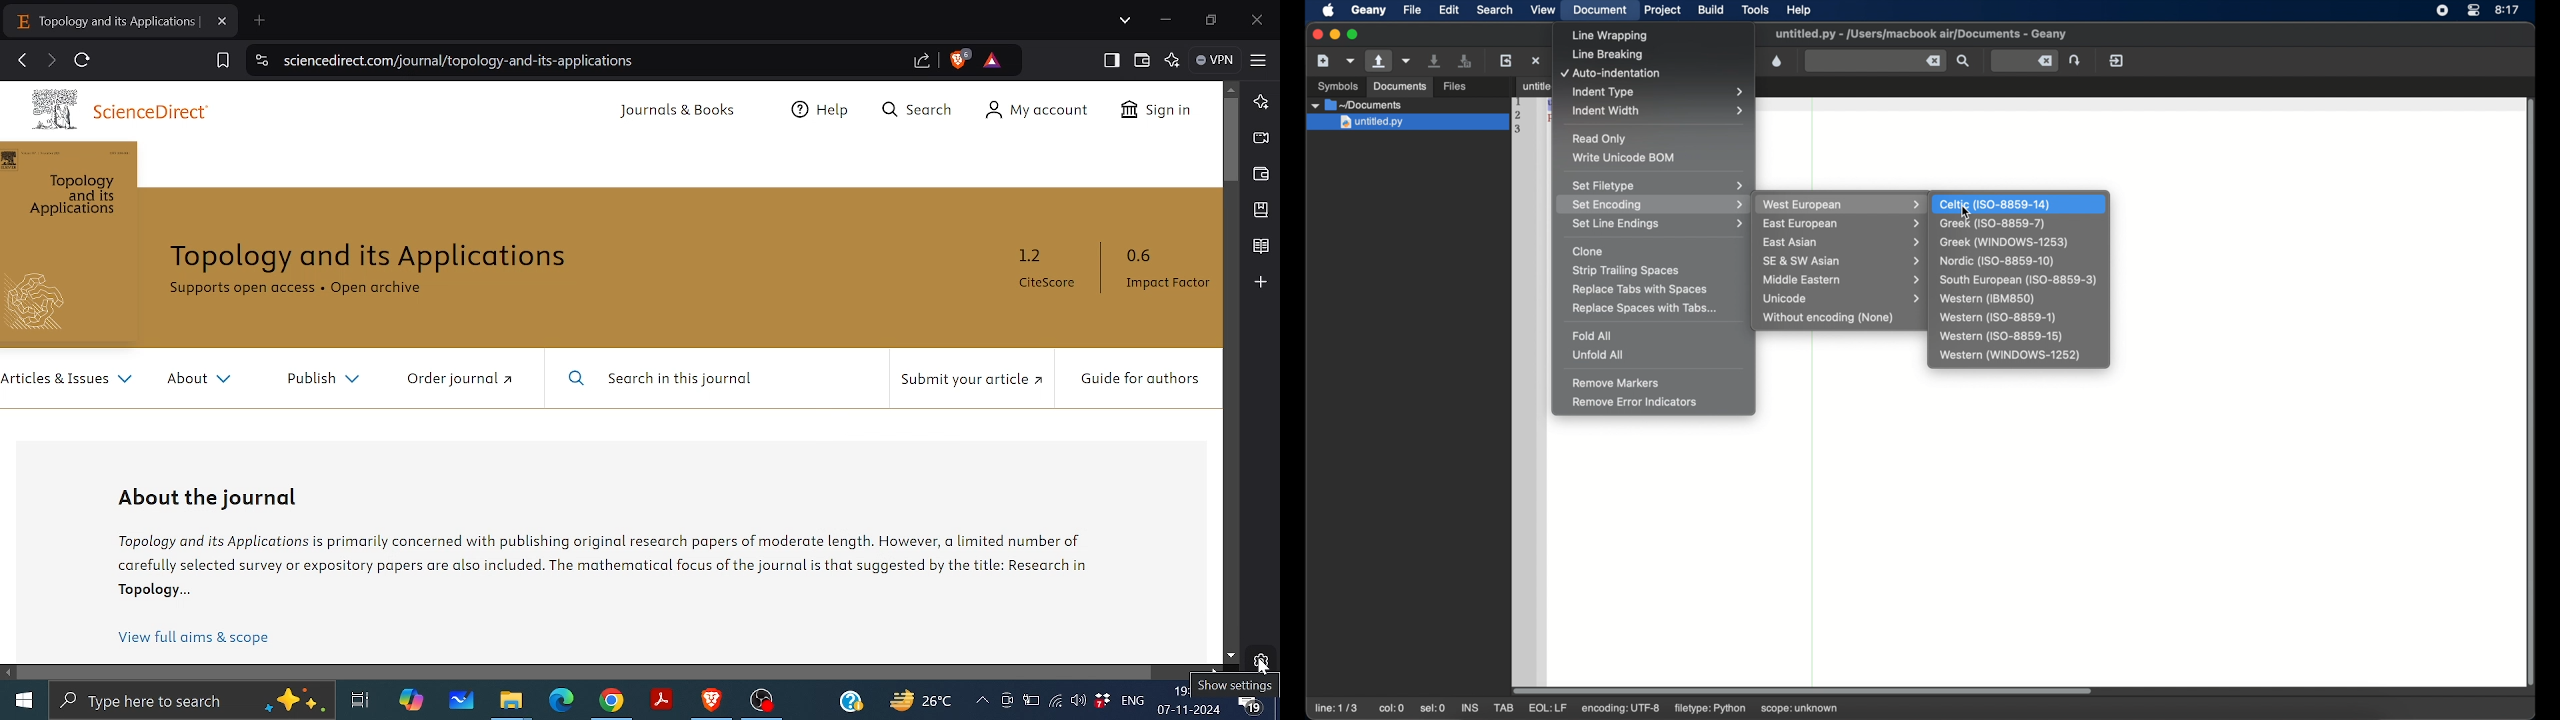 This screenshot has height=728, width=2576. I want to click on greek, so click(2004, 243).